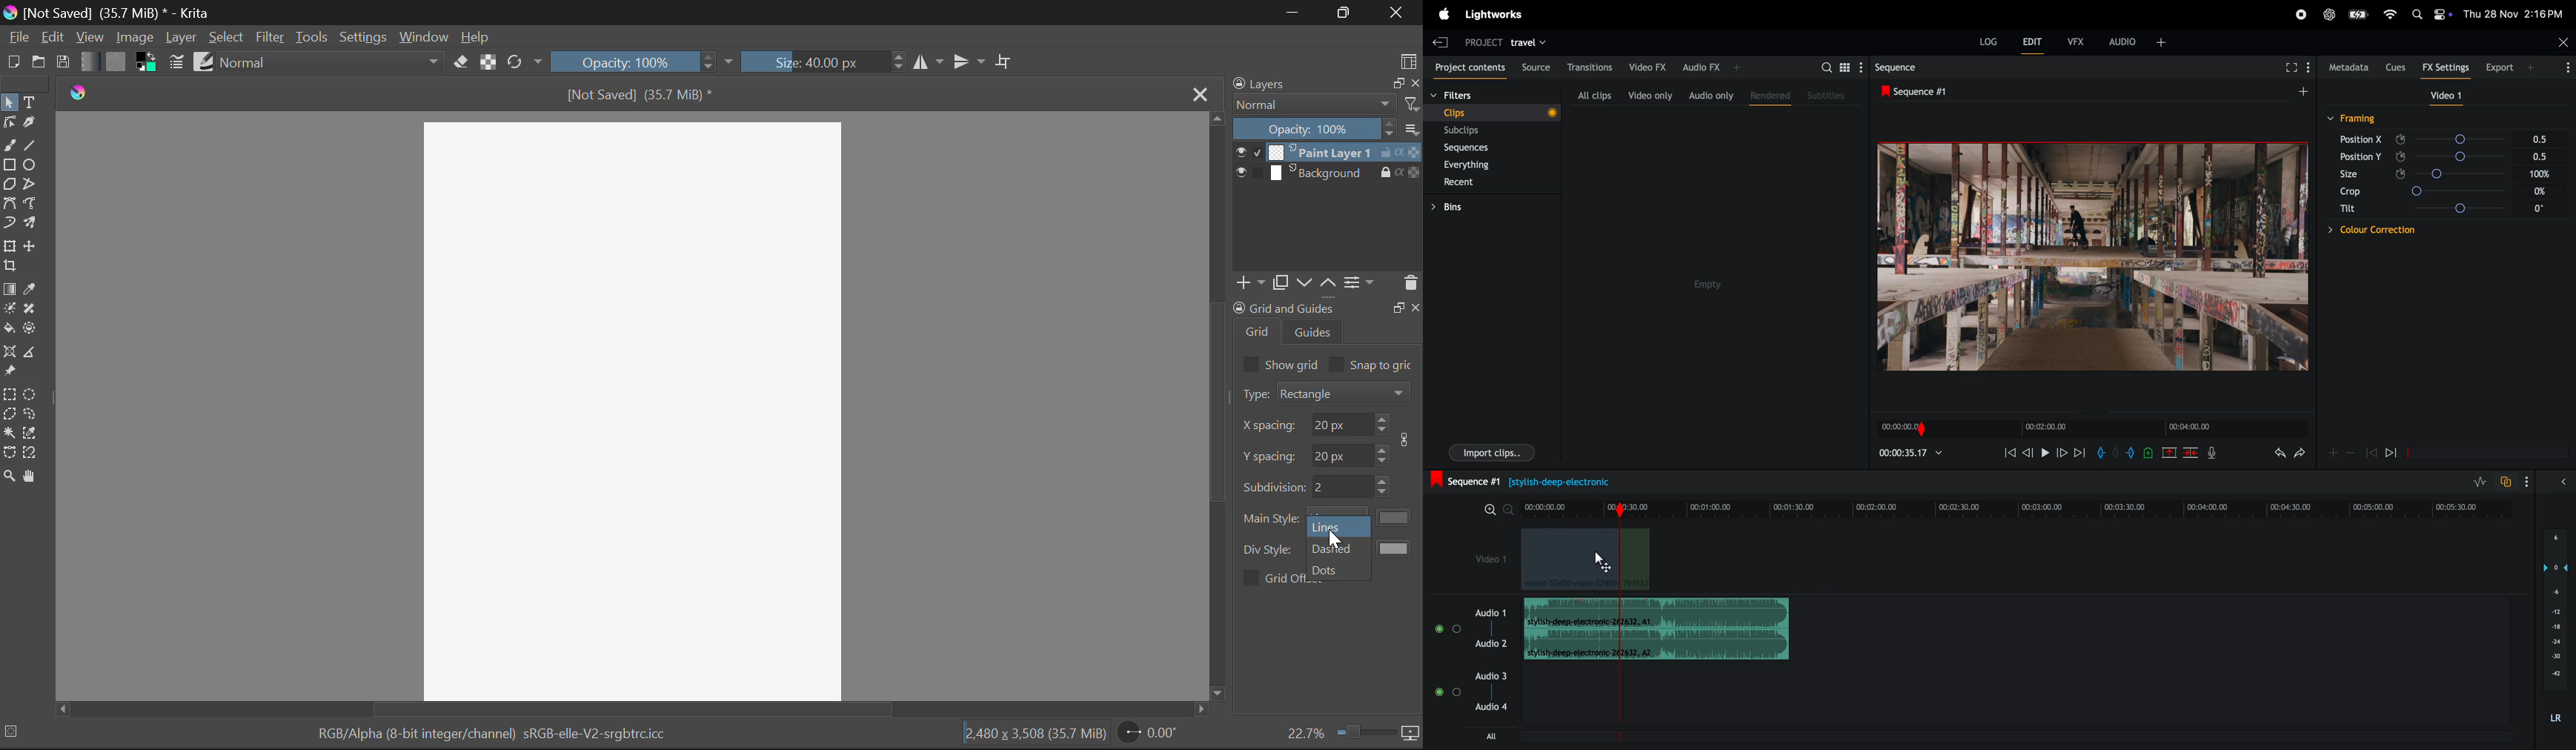 The width and height of the screenshot is (2576, 756). Describe the element at coordinates (821, 61) in the screenshot. I see `Brush Size` at that location.